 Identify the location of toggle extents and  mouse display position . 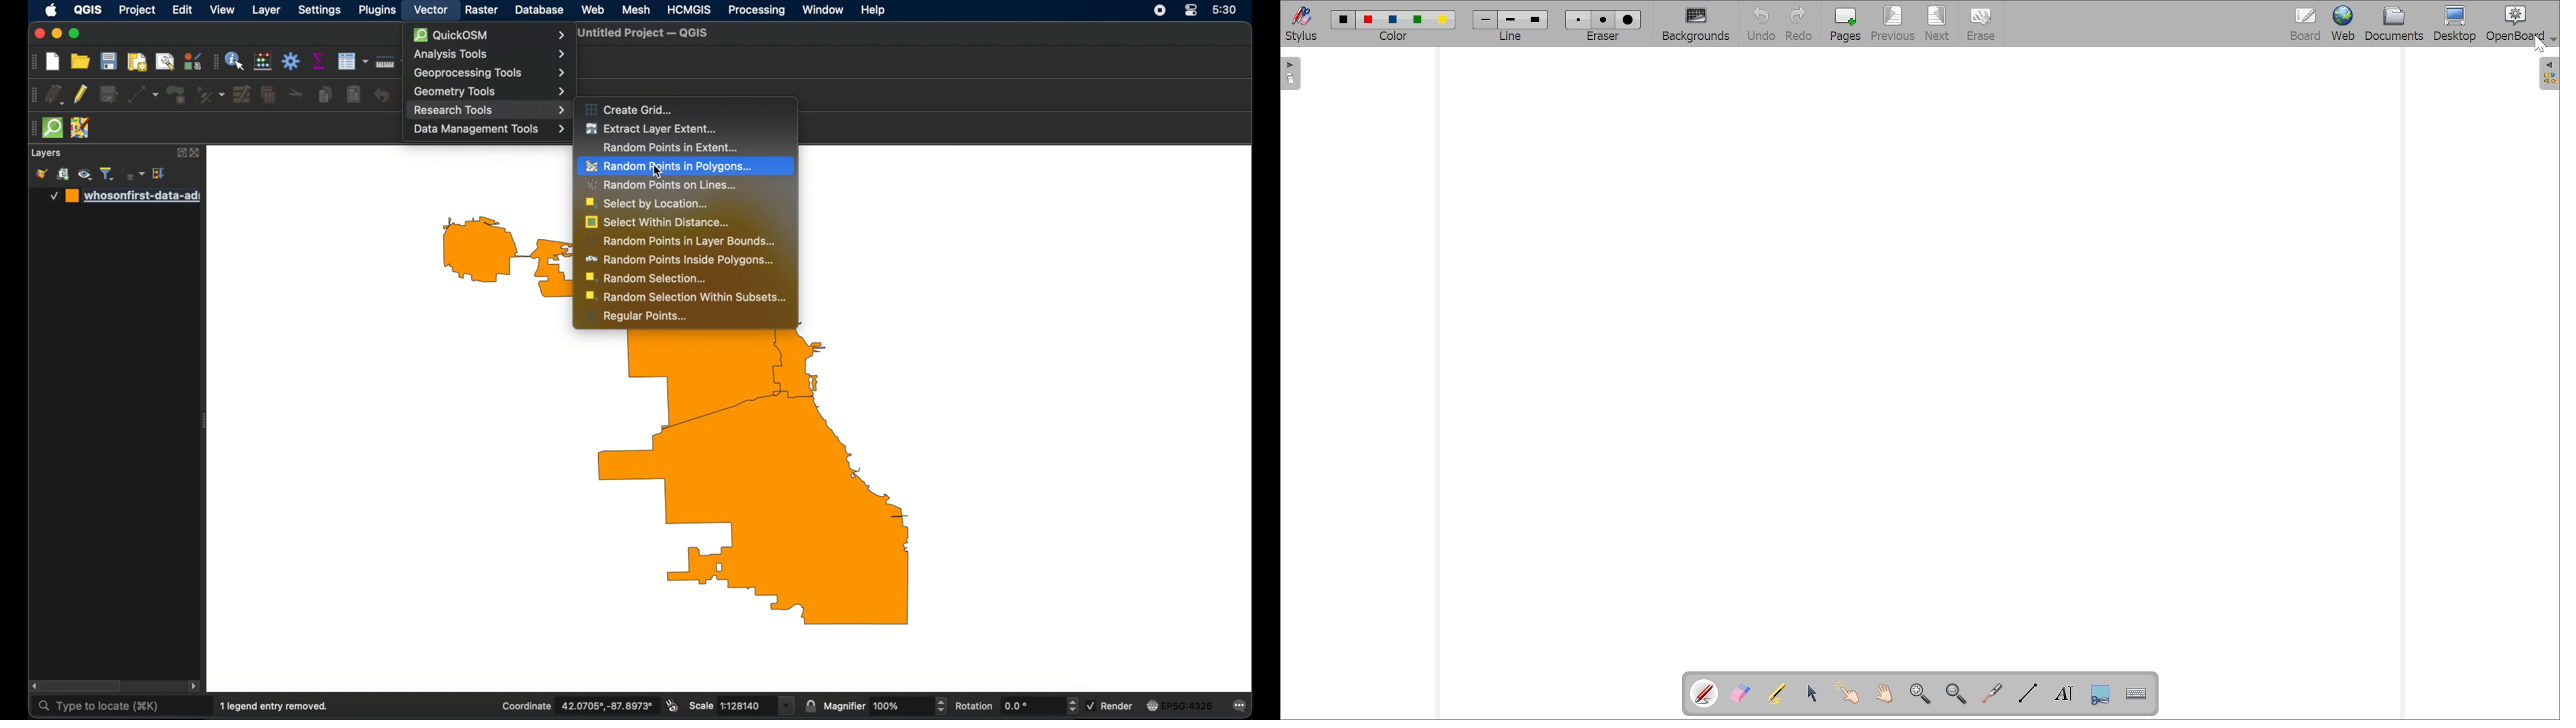
(672, 705).